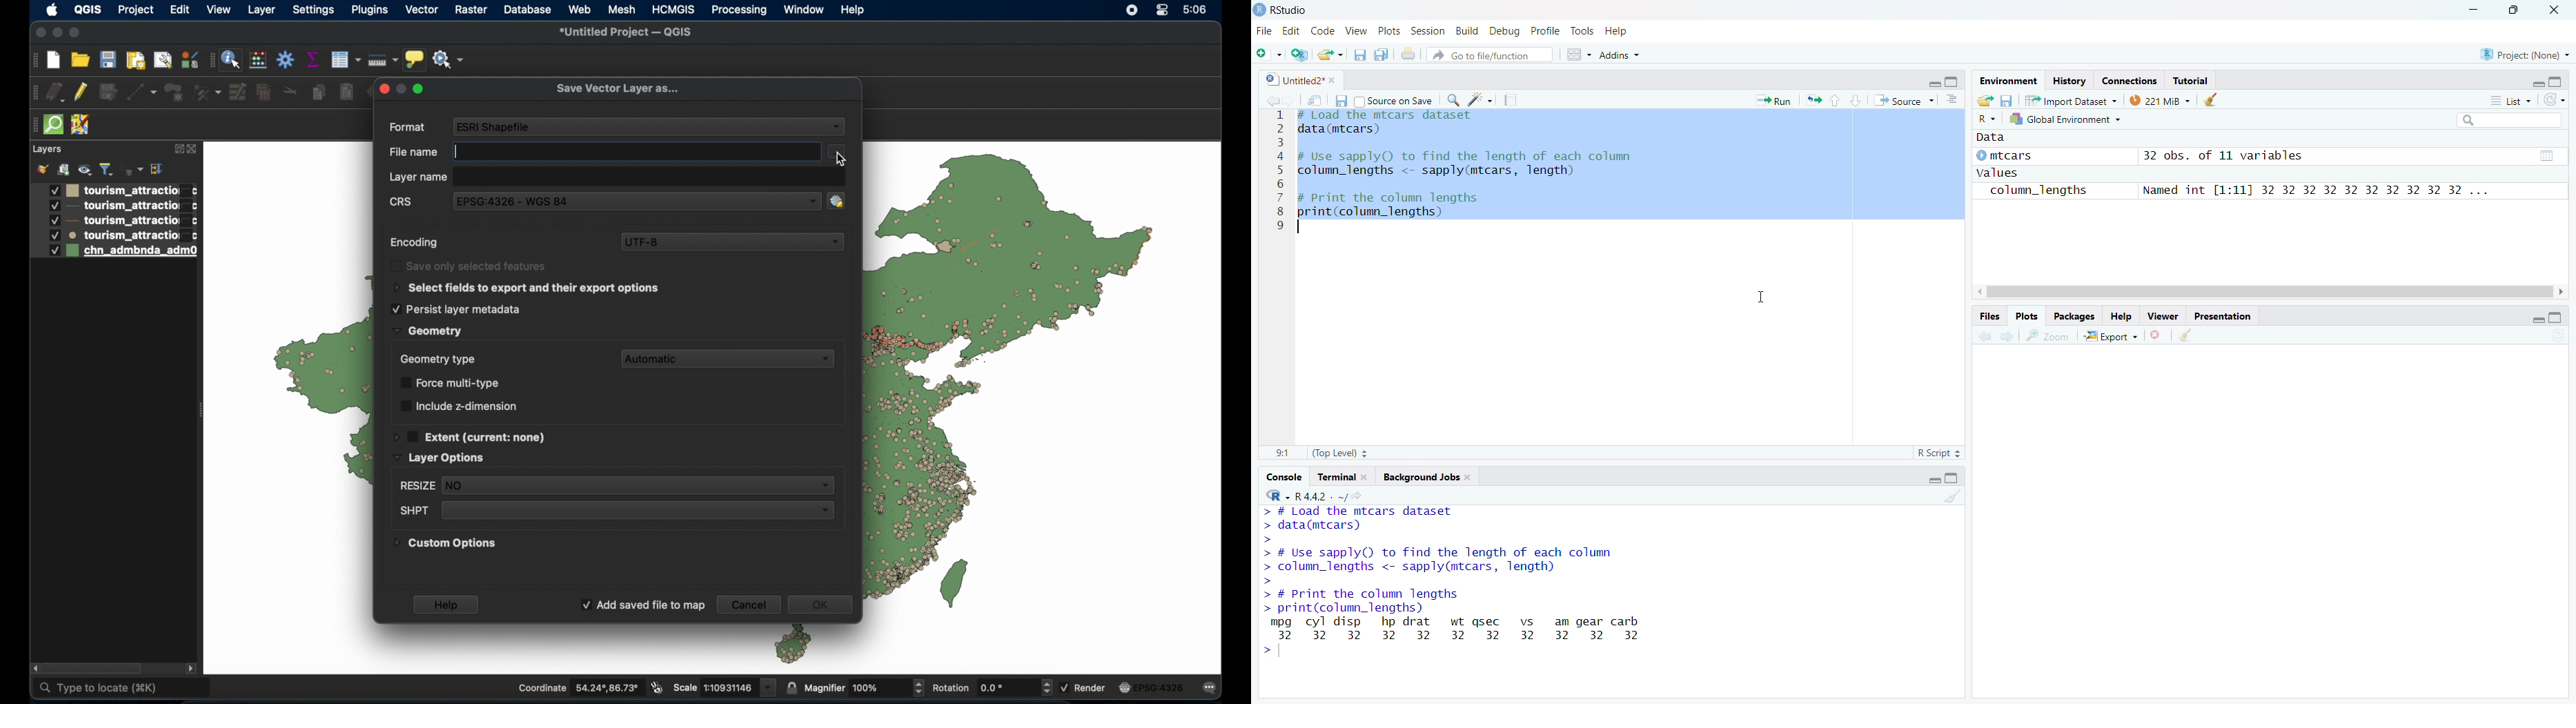 This screenshot has width=2576, height=728. What do you see at coordinates (458, 405) in the screenshot?
I see `include z dimension checkbox` at bounding box center [458, 405].